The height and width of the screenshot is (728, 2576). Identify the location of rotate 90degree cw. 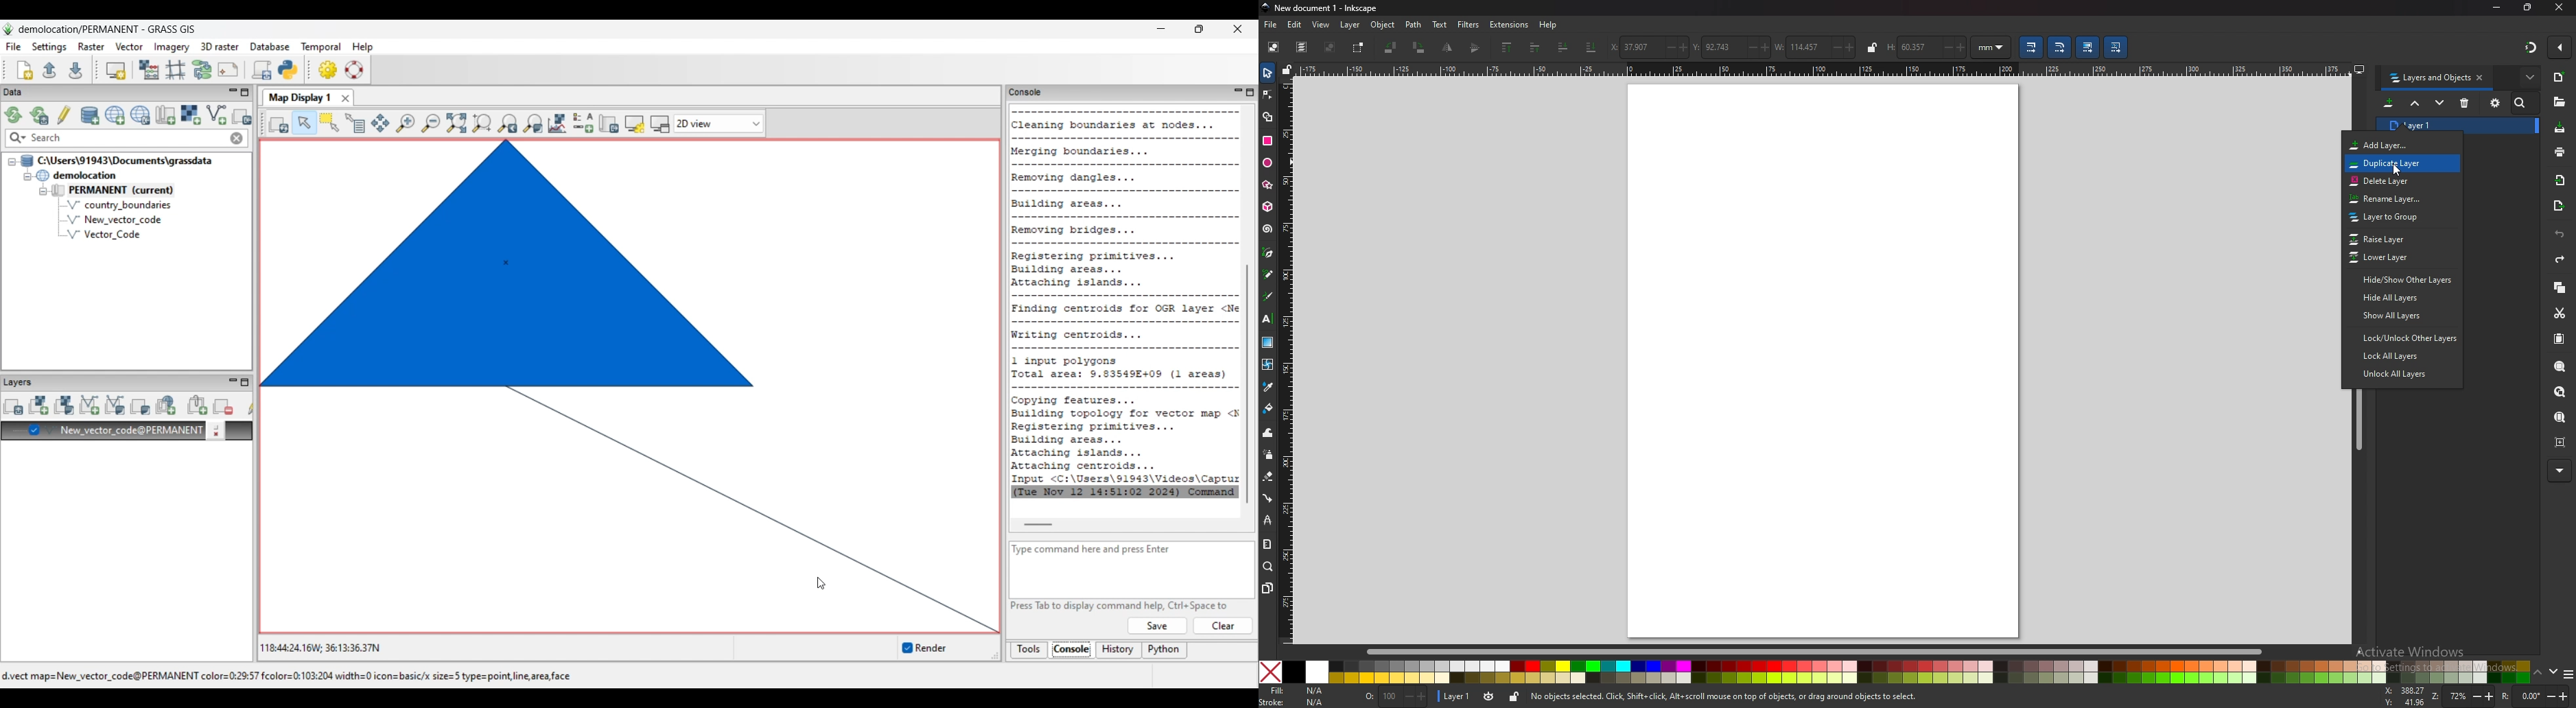
(1420, 47).